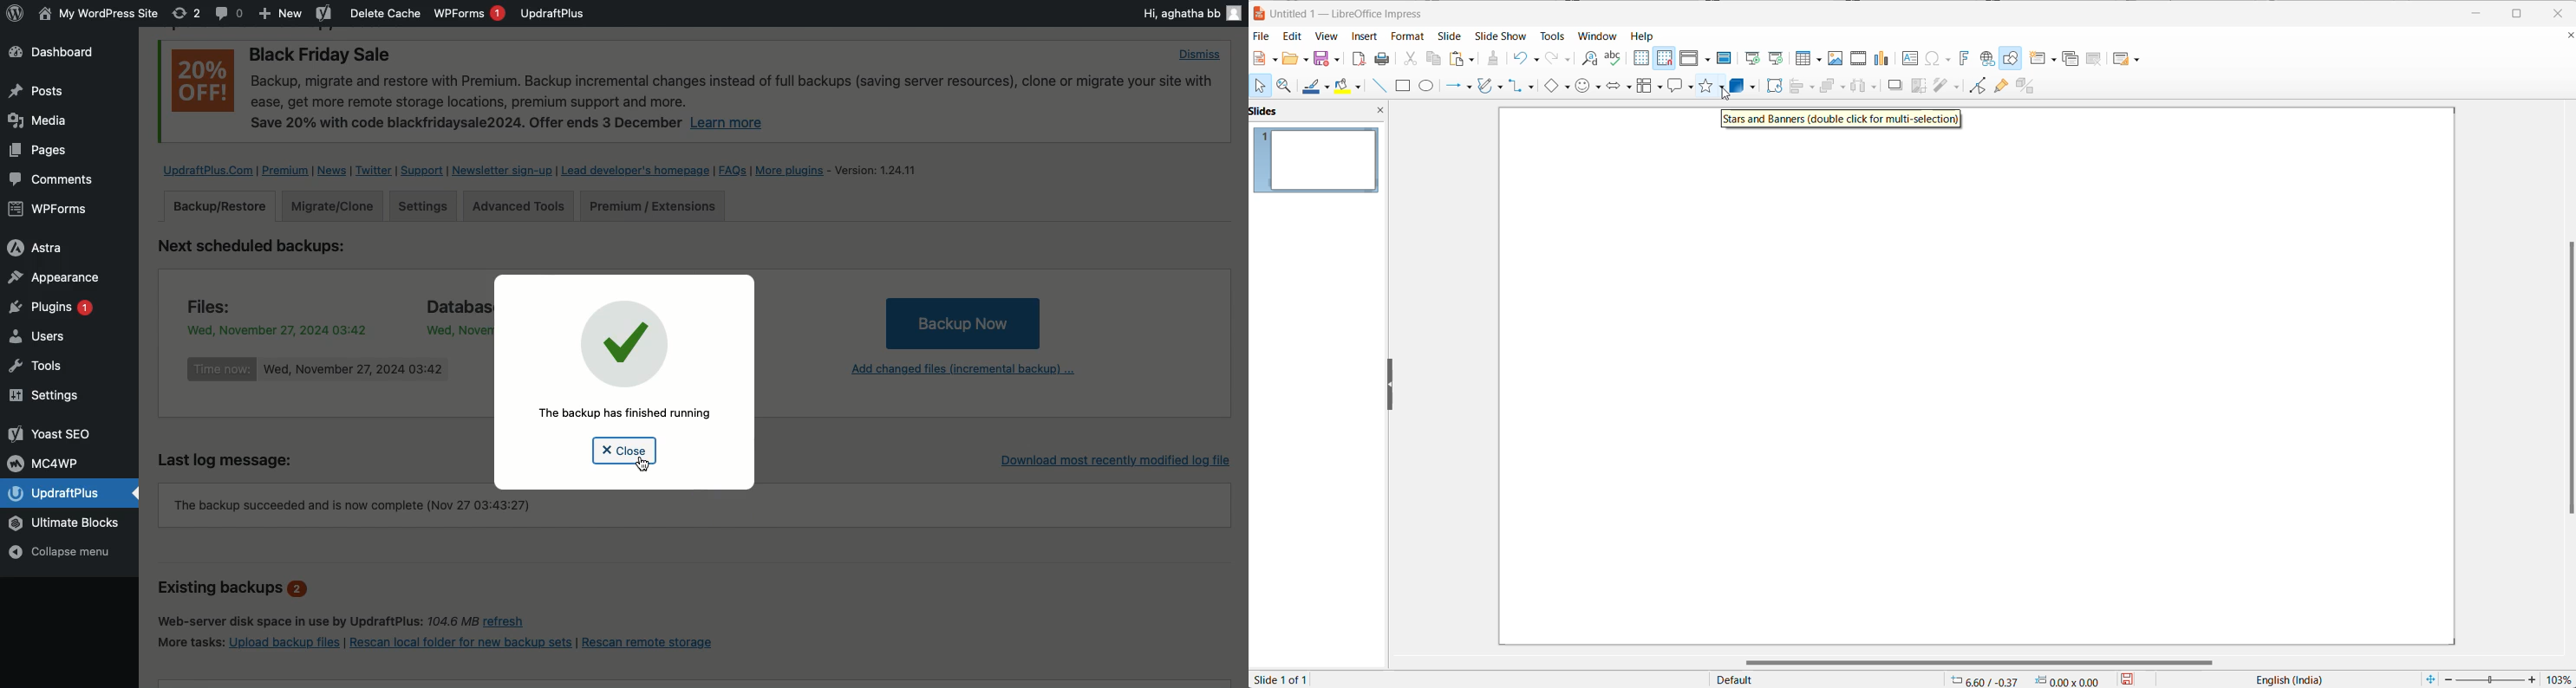 The image size is (2576, 700). What do you see at coordinates (68, 523) in the screenshot?
I see `Ultimate Blocks` at bounding box center [68, 523].